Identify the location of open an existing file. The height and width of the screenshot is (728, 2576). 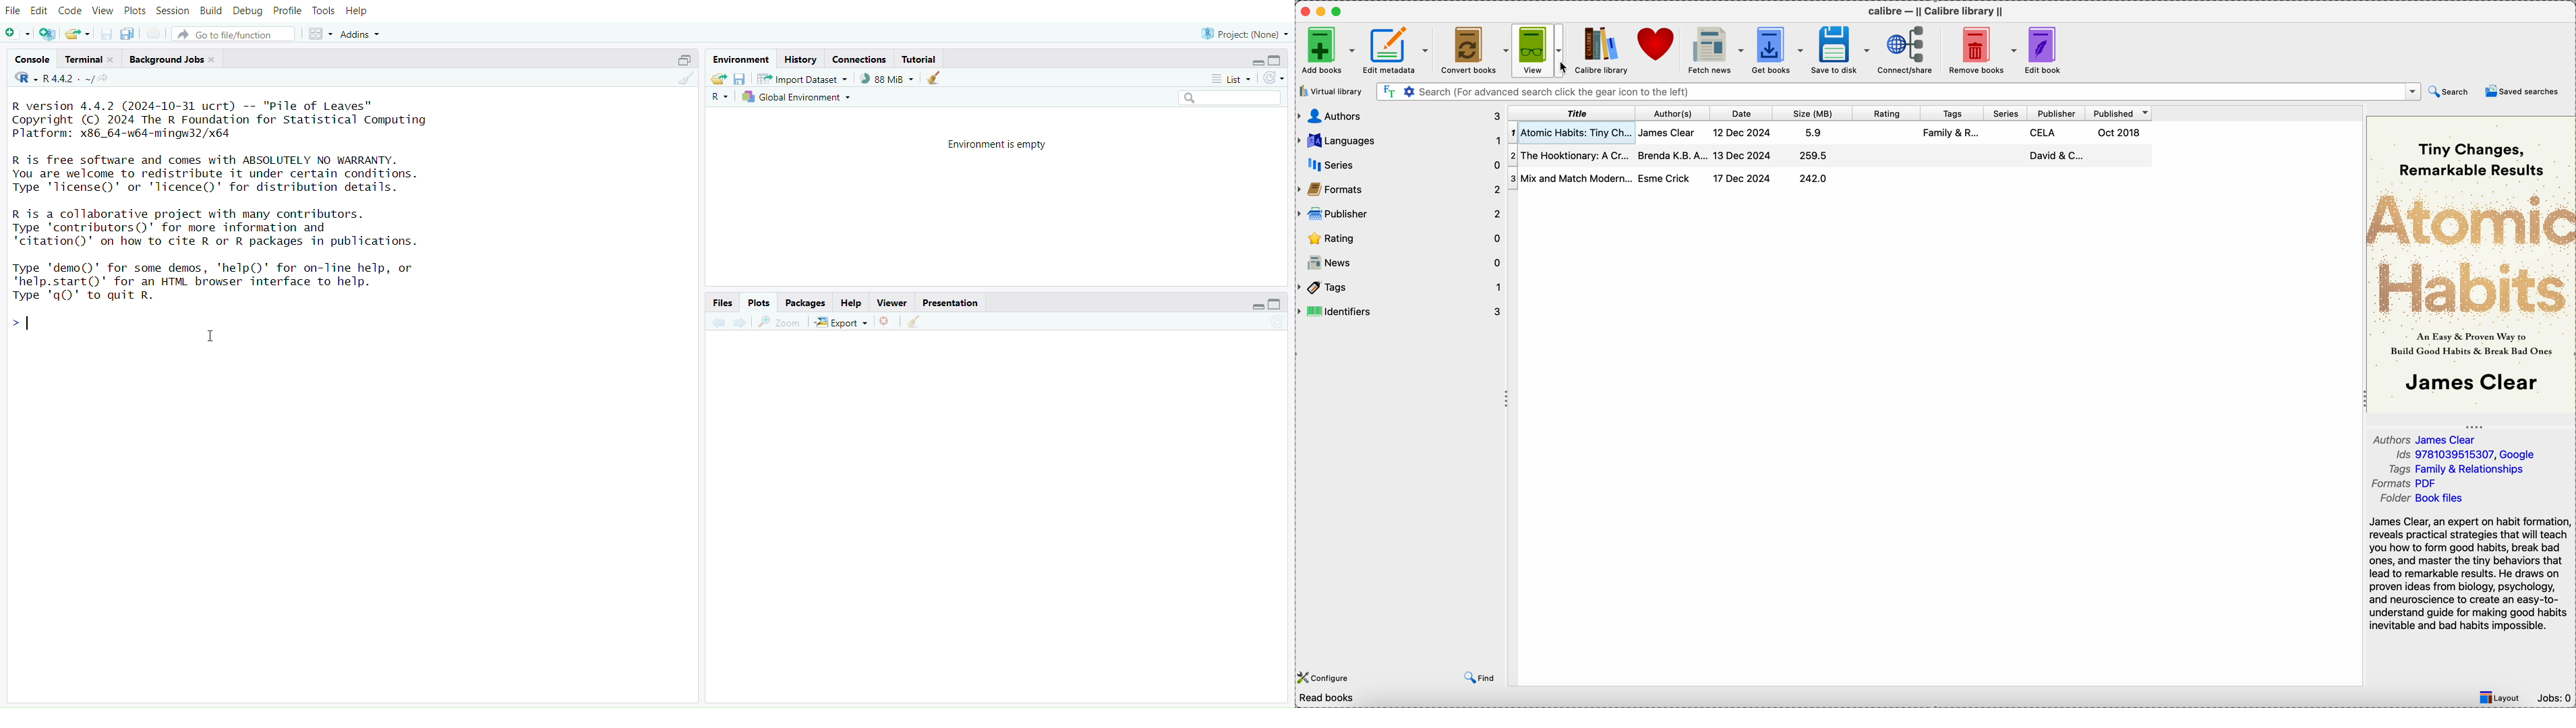
(78, 34).